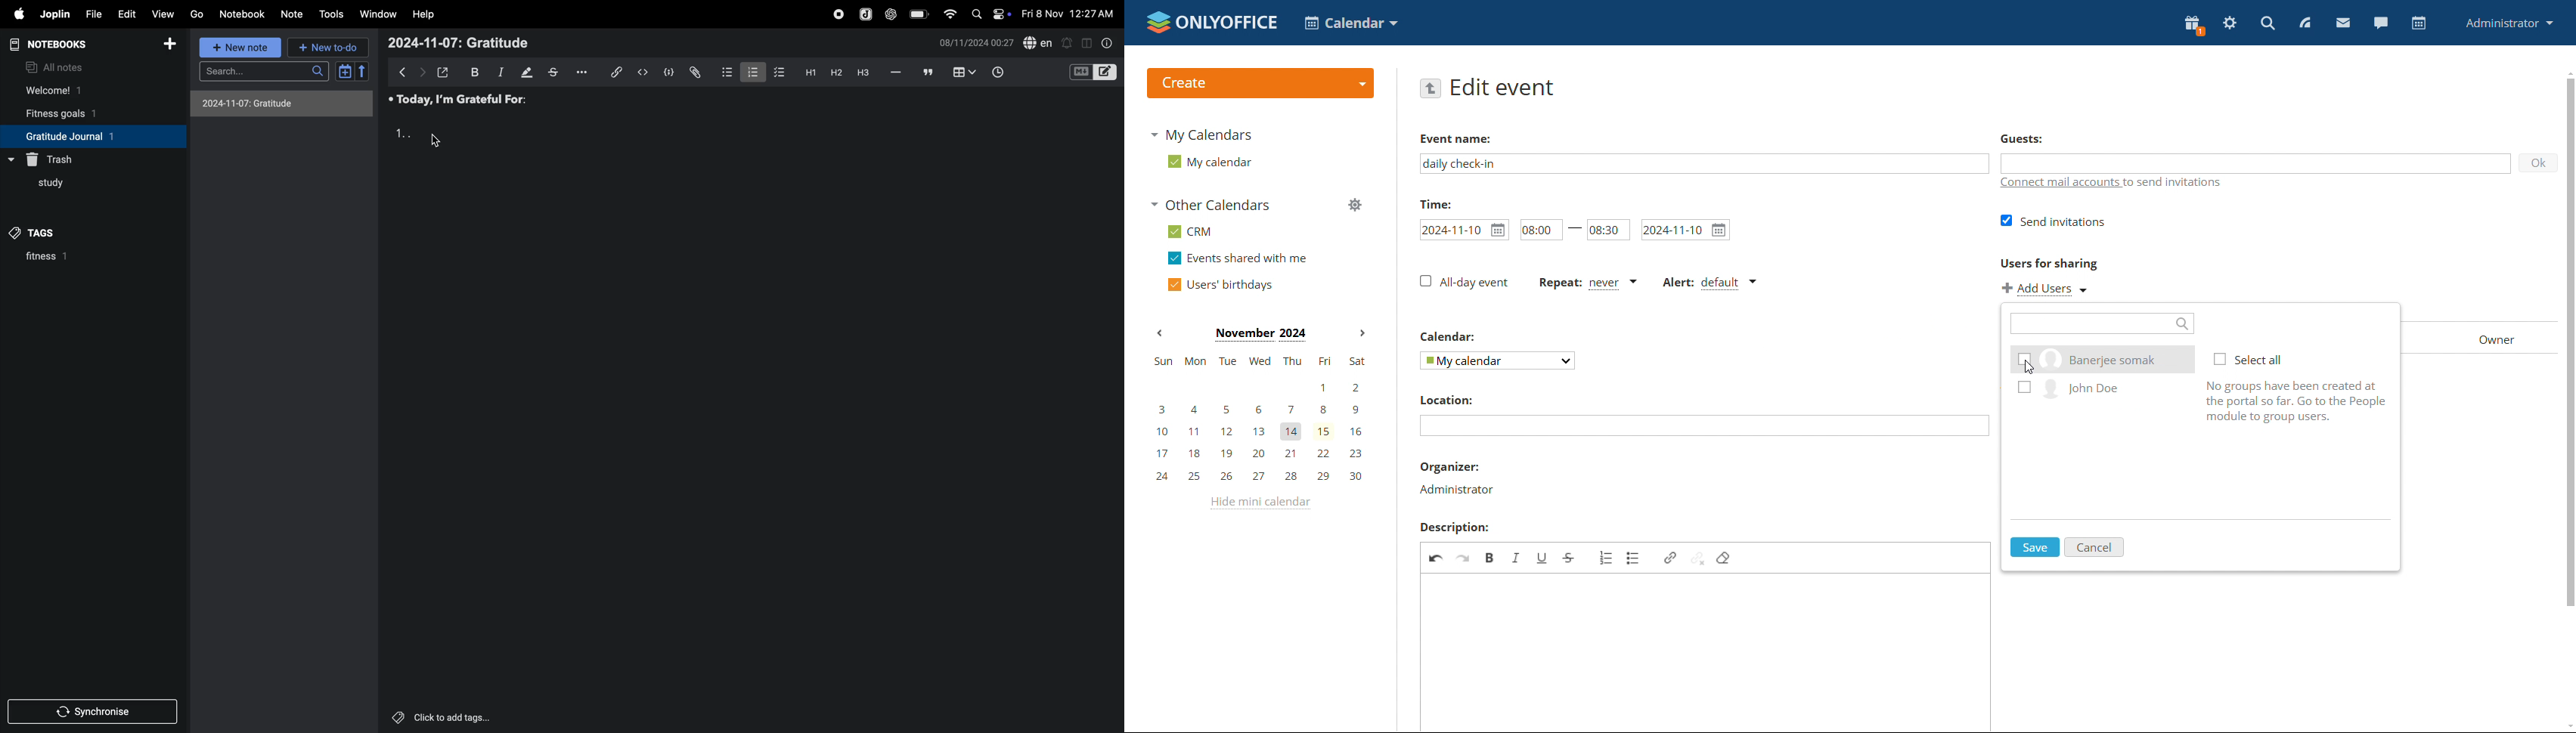  Describe the element at coordinates (991, 14) in the screenshot. I see `apple widgets` at that location.